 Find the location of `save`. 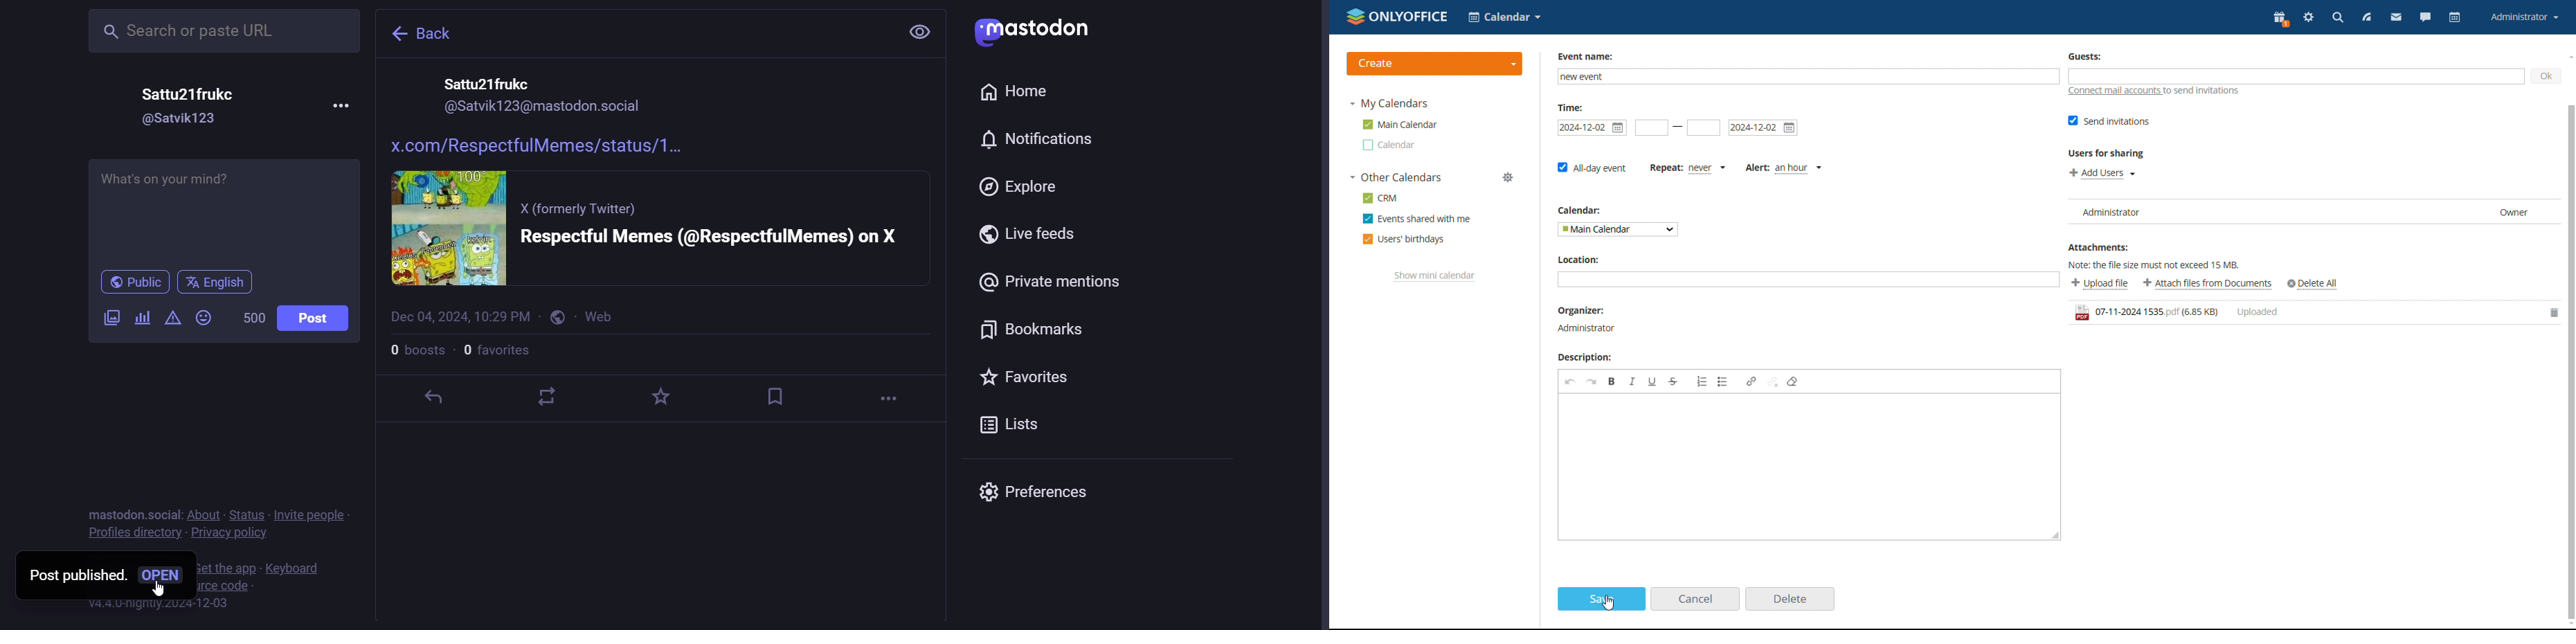

save is located at coordinates (1602, 599).